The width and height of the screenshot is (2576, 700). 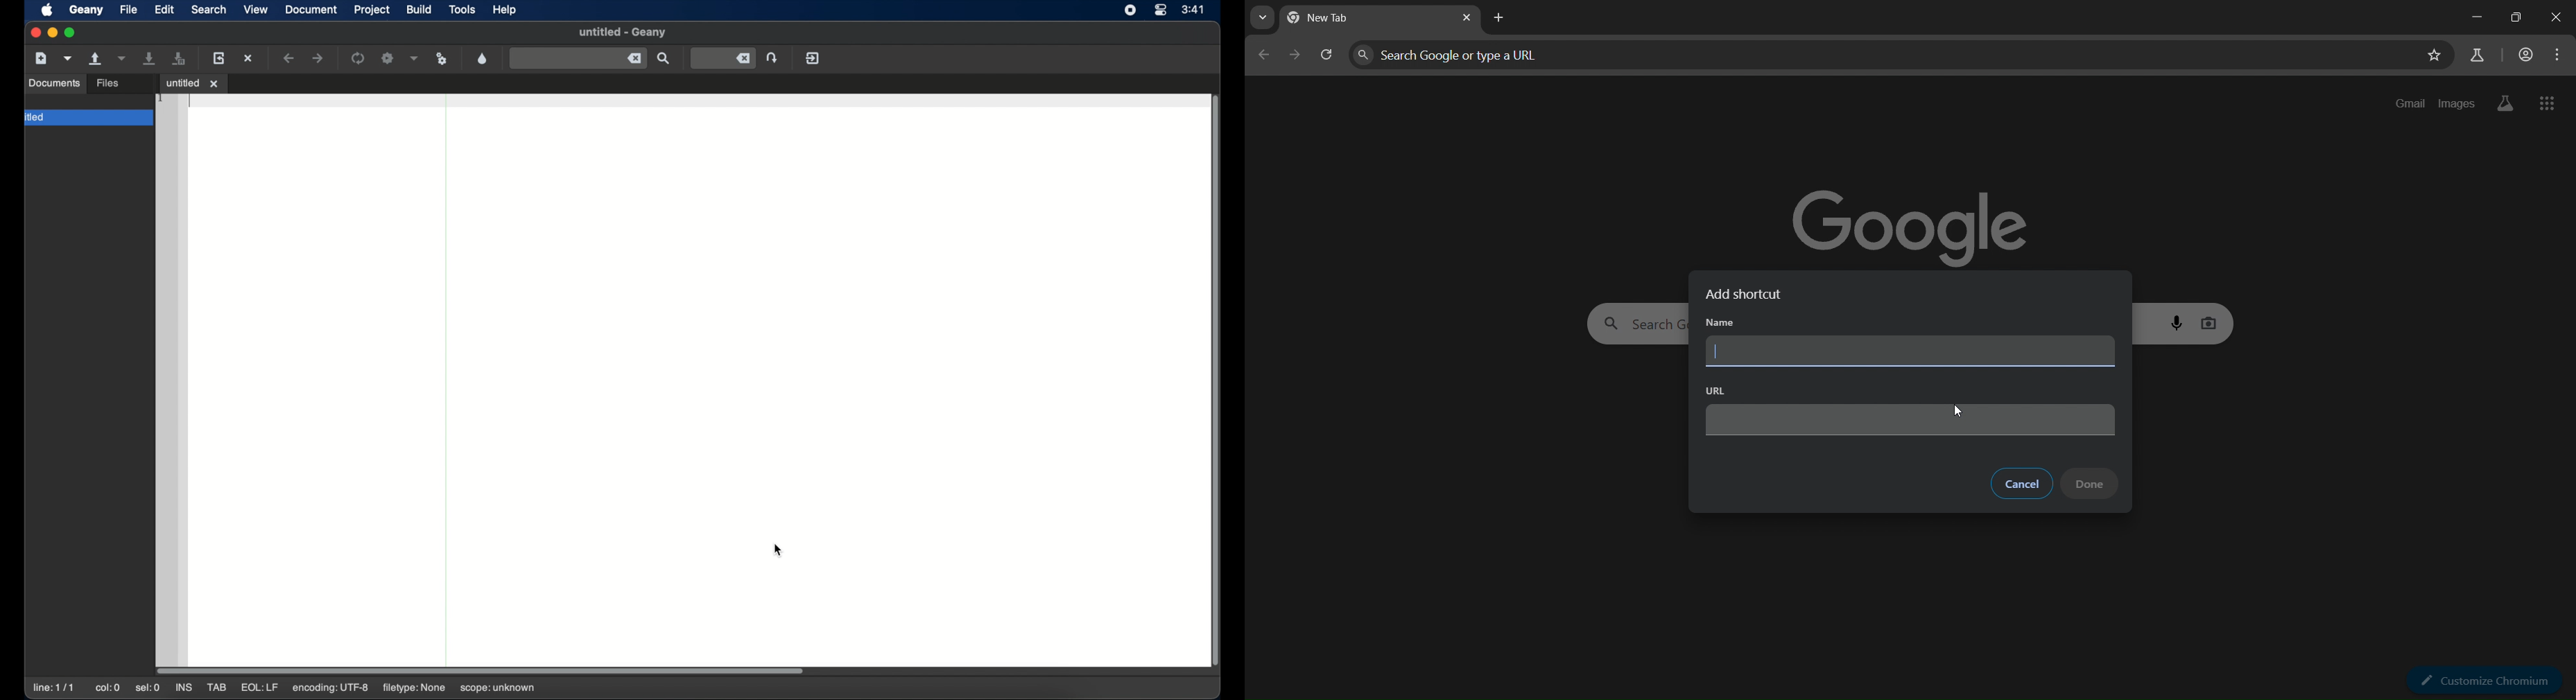 I want to click on build the current file, so click(x=388, y=59).